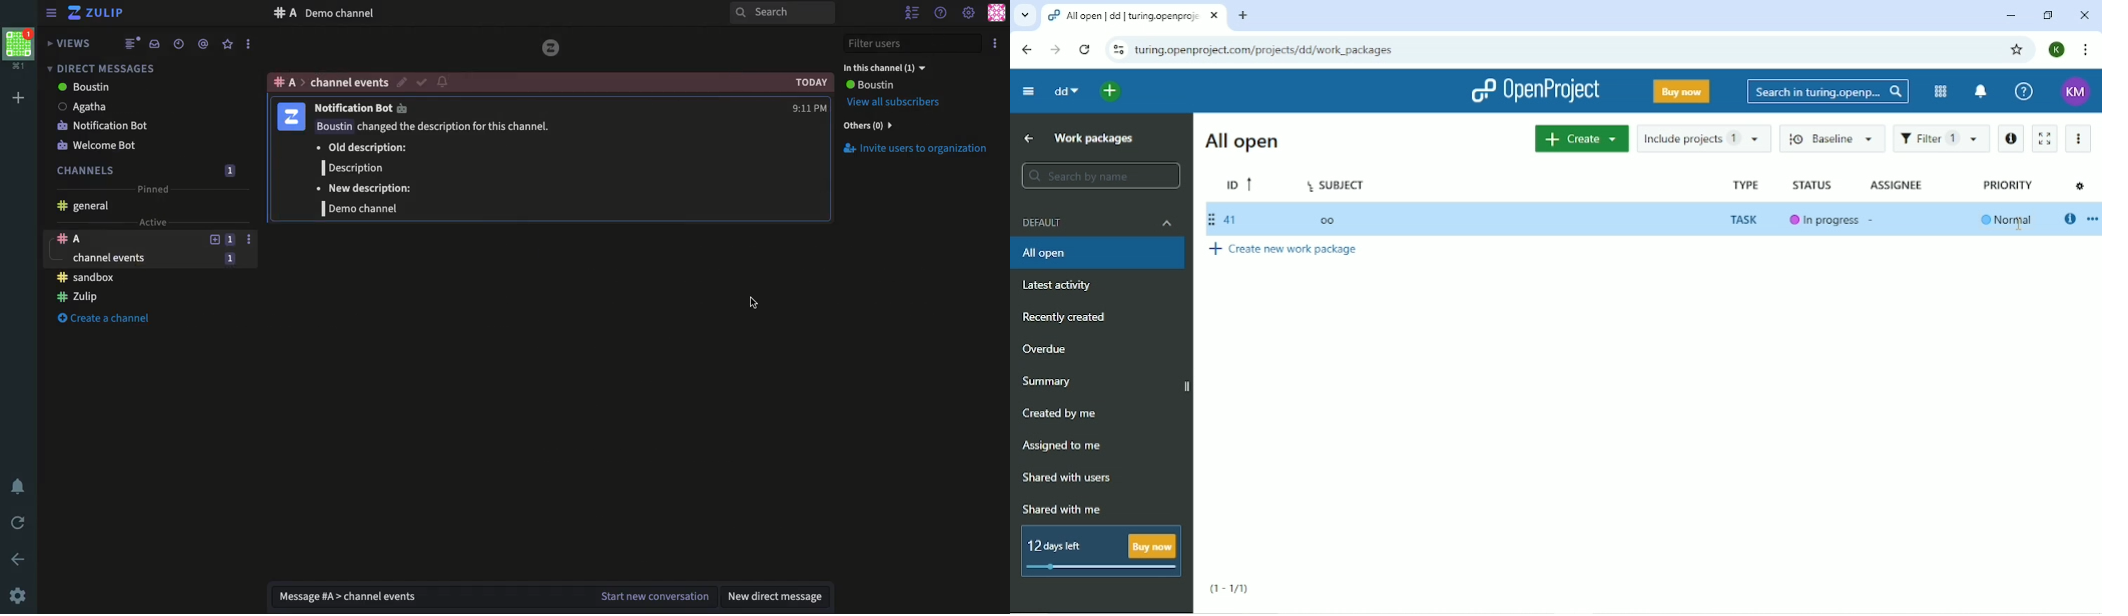  Describe the element at coordinates (1746, 219) in the screenshot. I see `Task` at that location.